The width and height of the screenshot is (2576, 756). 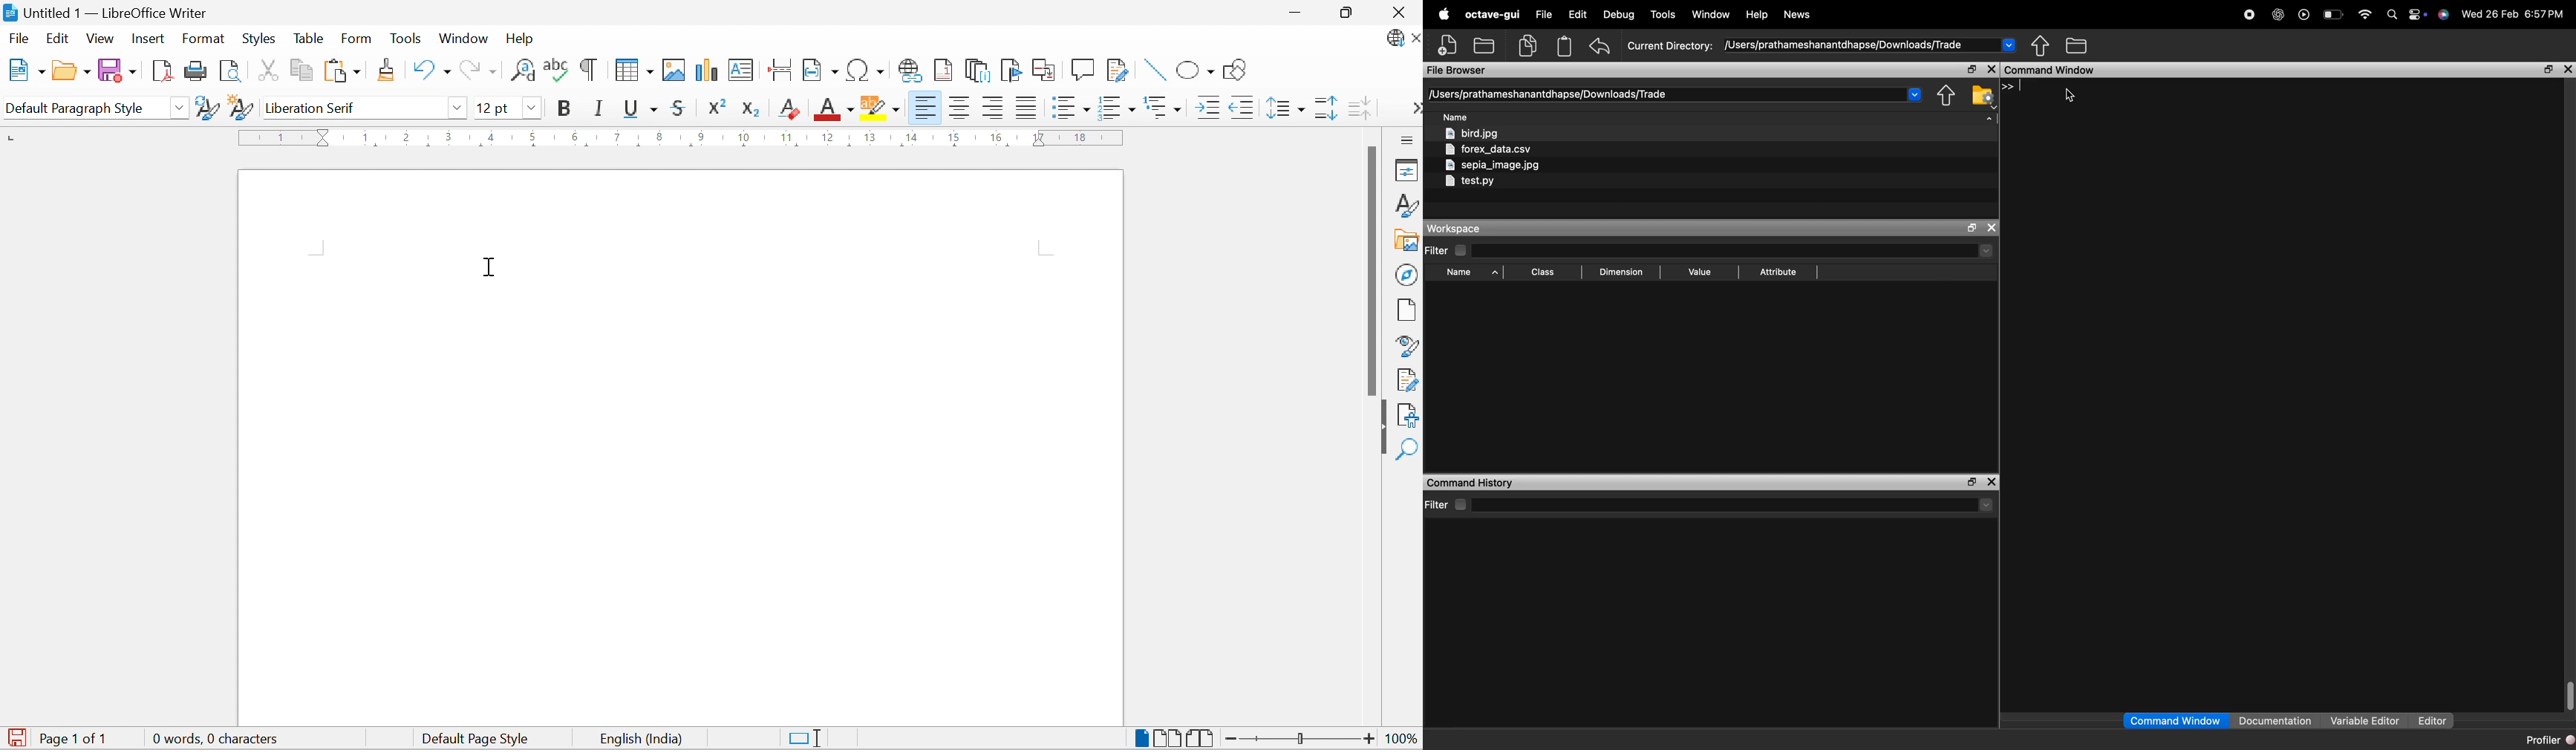 What do you see at coordinates (1046, 71) in the screenshot?
I see `Insert Cross-reference` at bounding box center [1046, 71].